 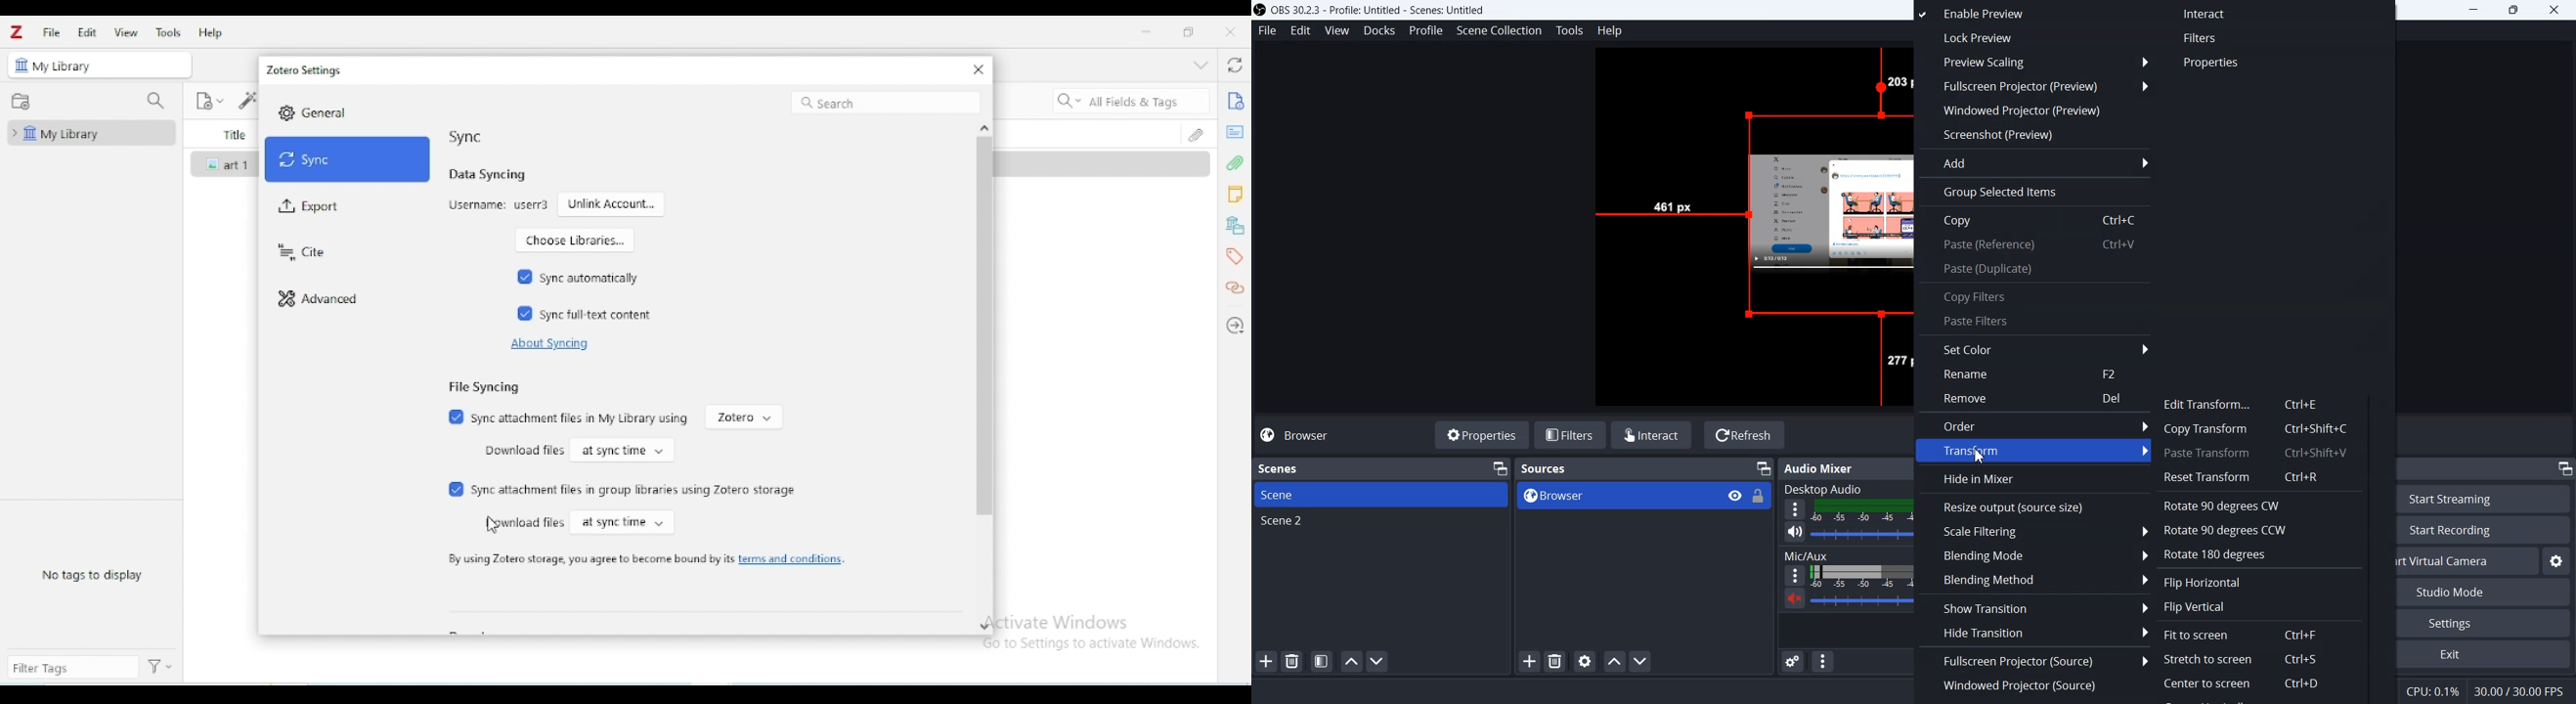 I want to click on advanced, so click(x=319, y=300).